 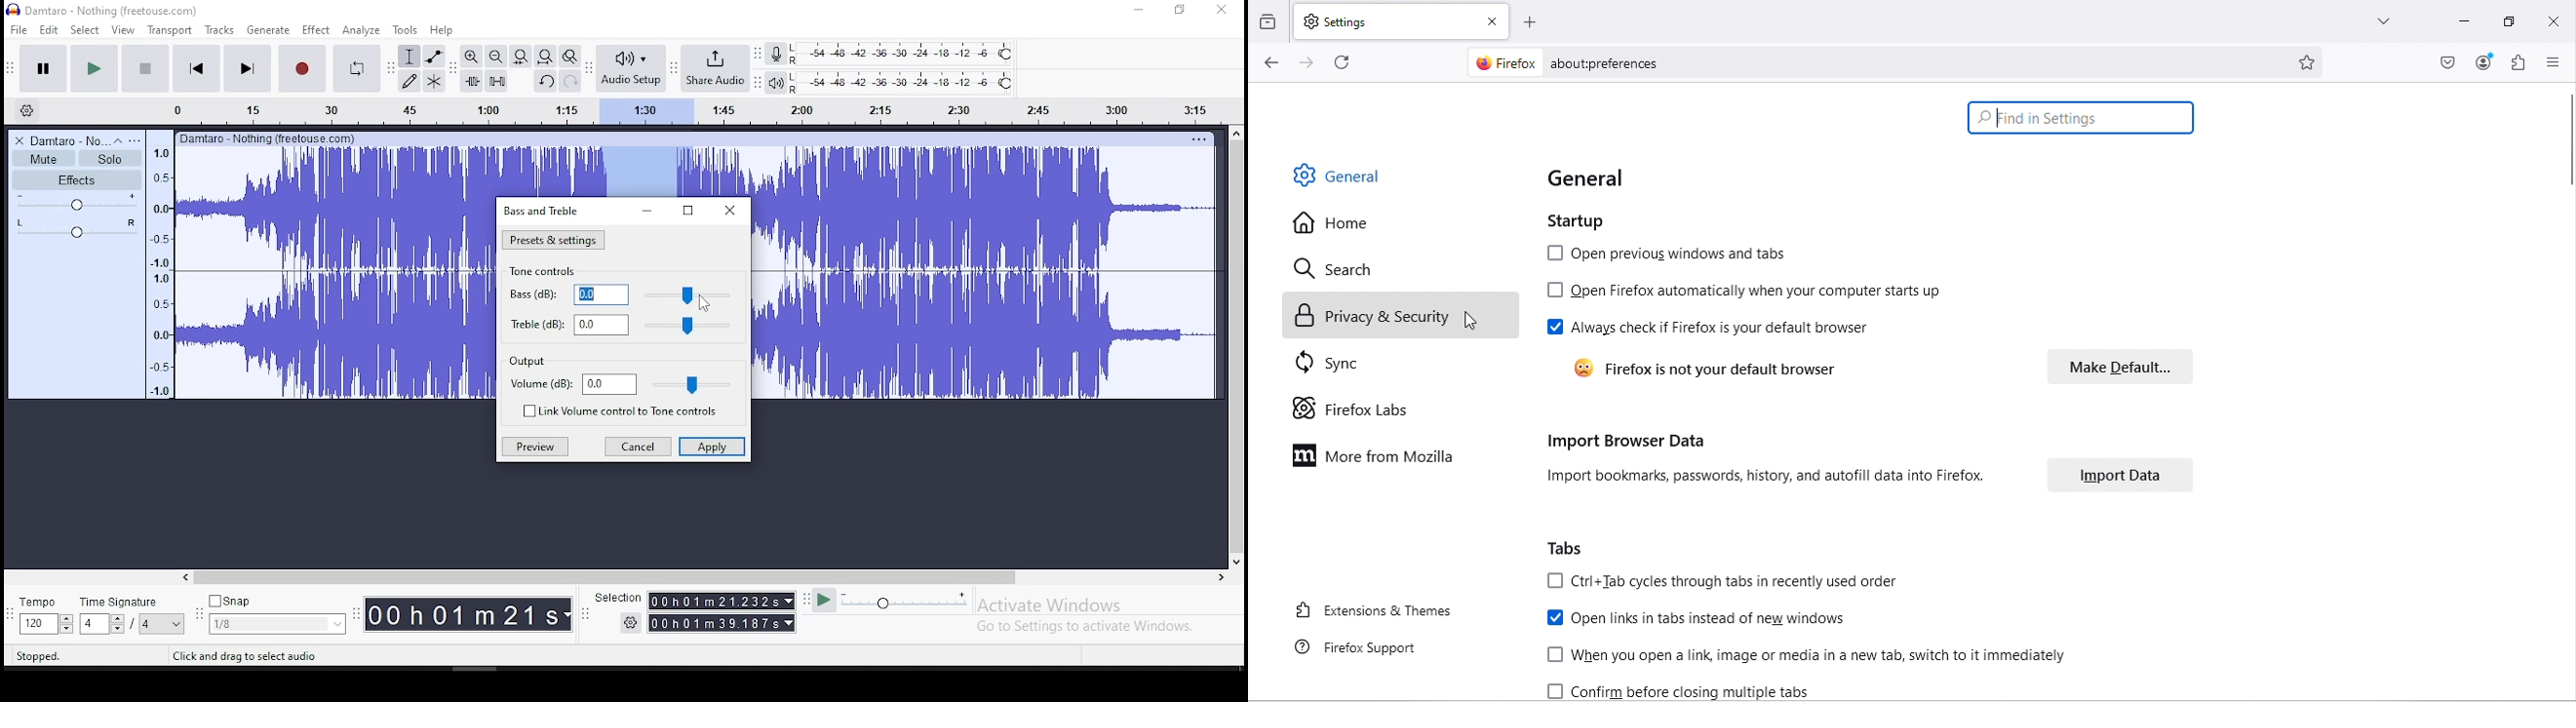 What do you see at coordinates (690, 327) in the screenshot?
I see `control` at bounding box center [690, 327].